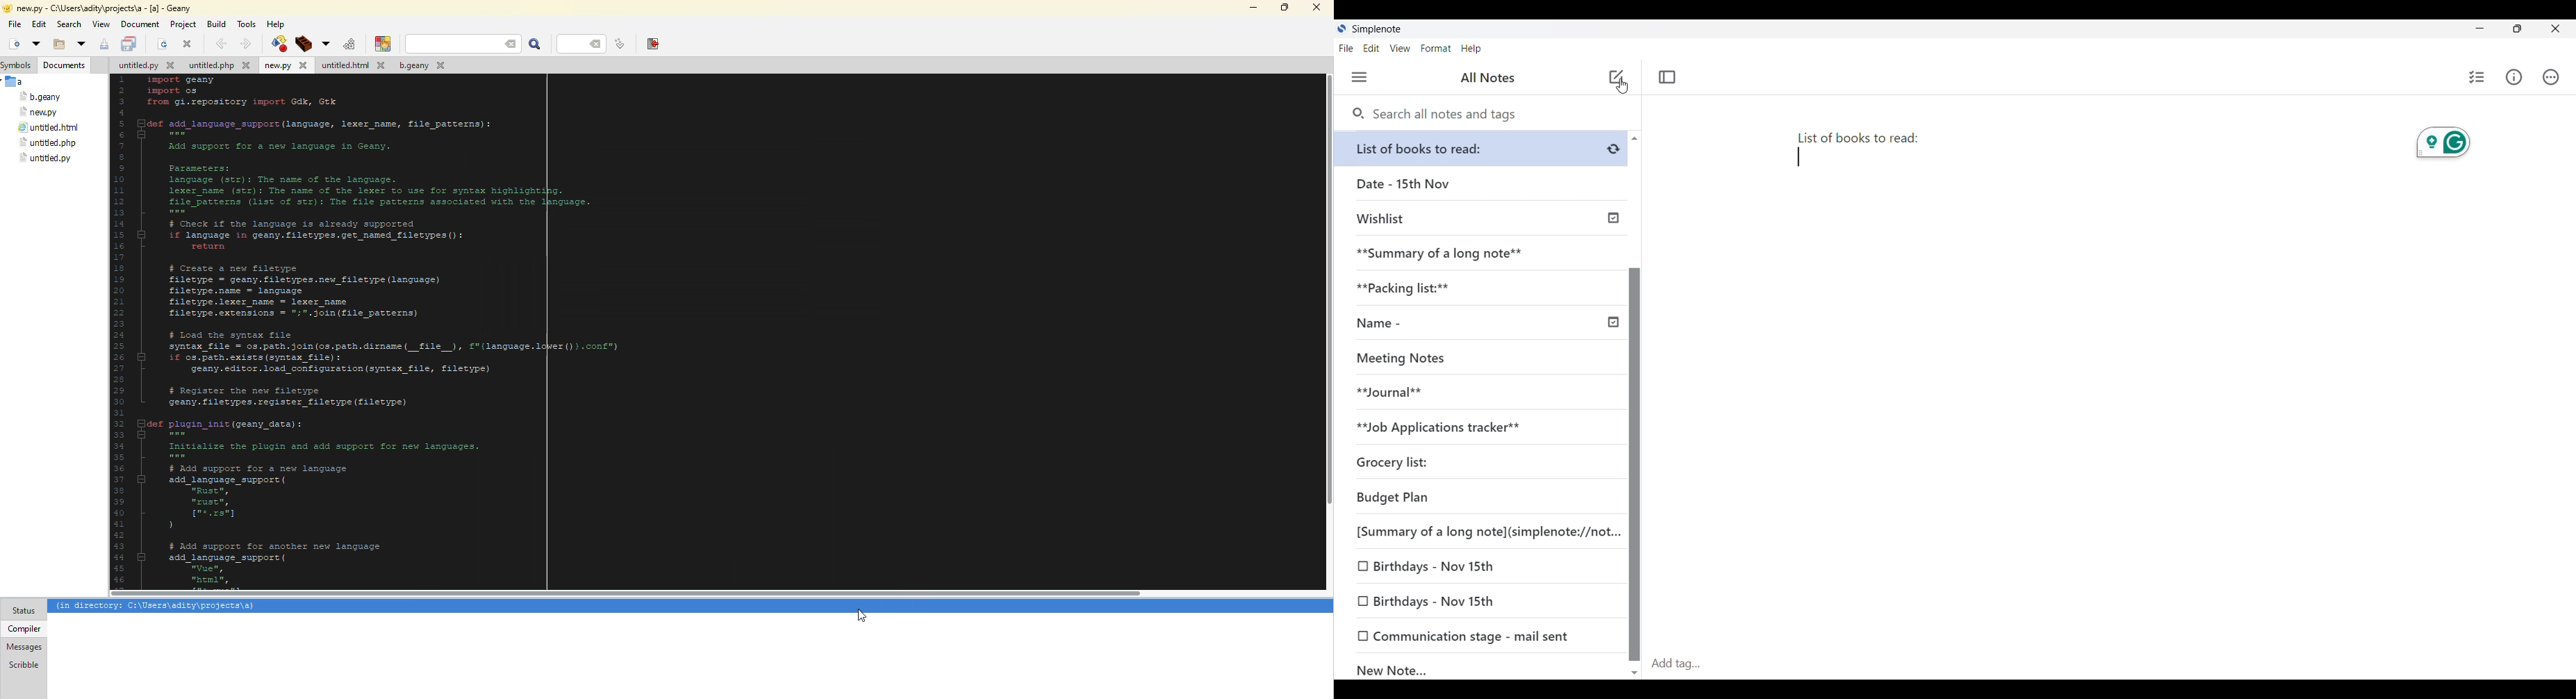 The width and height of the screenshot is (2576, 700). I want to click on color, so click(380, 44).